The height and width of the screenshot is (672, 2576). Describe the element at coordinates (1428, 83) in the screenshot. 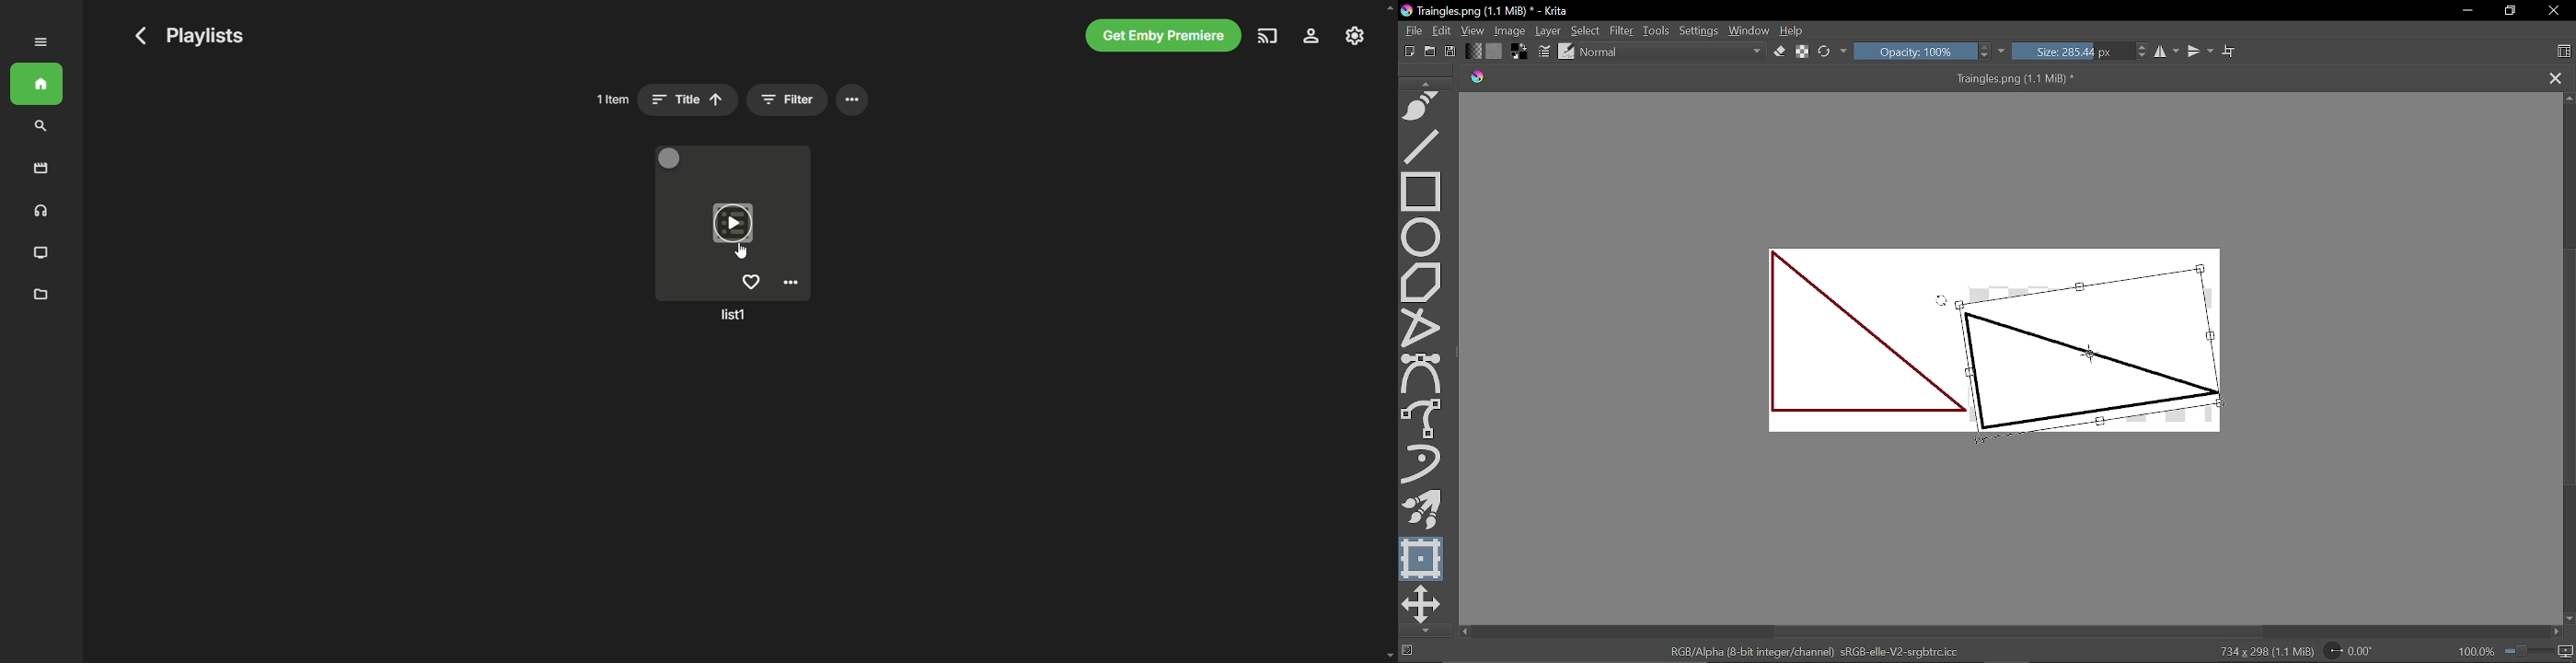

I see `Move up in tools` at that location.